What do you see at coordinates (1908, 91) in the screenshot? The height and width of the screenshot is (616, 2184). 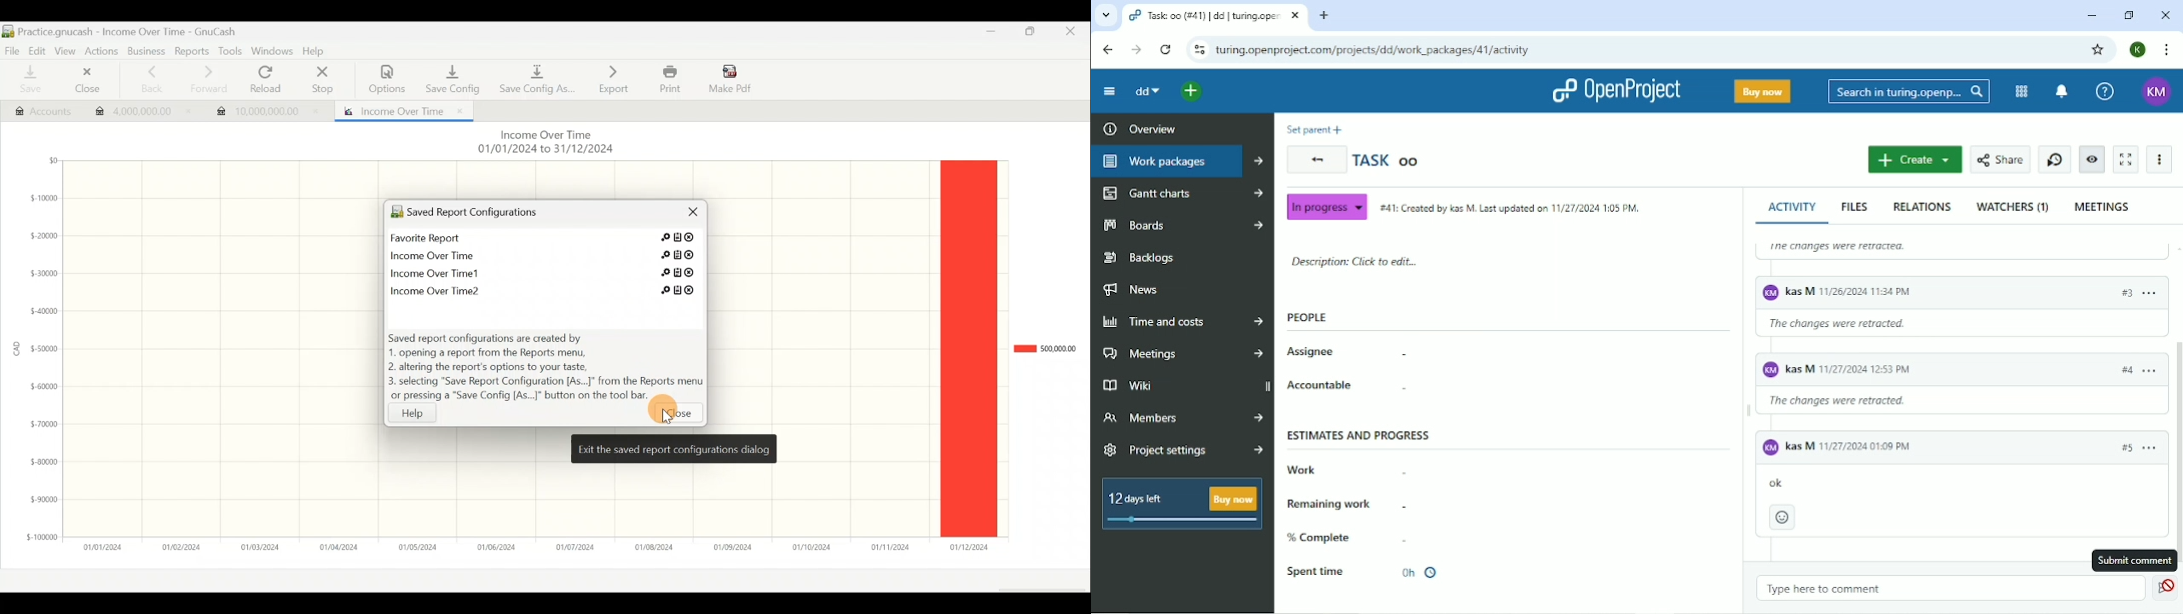 I see `Search in turing.openprojects.com` at bounding box center [1908, 91].